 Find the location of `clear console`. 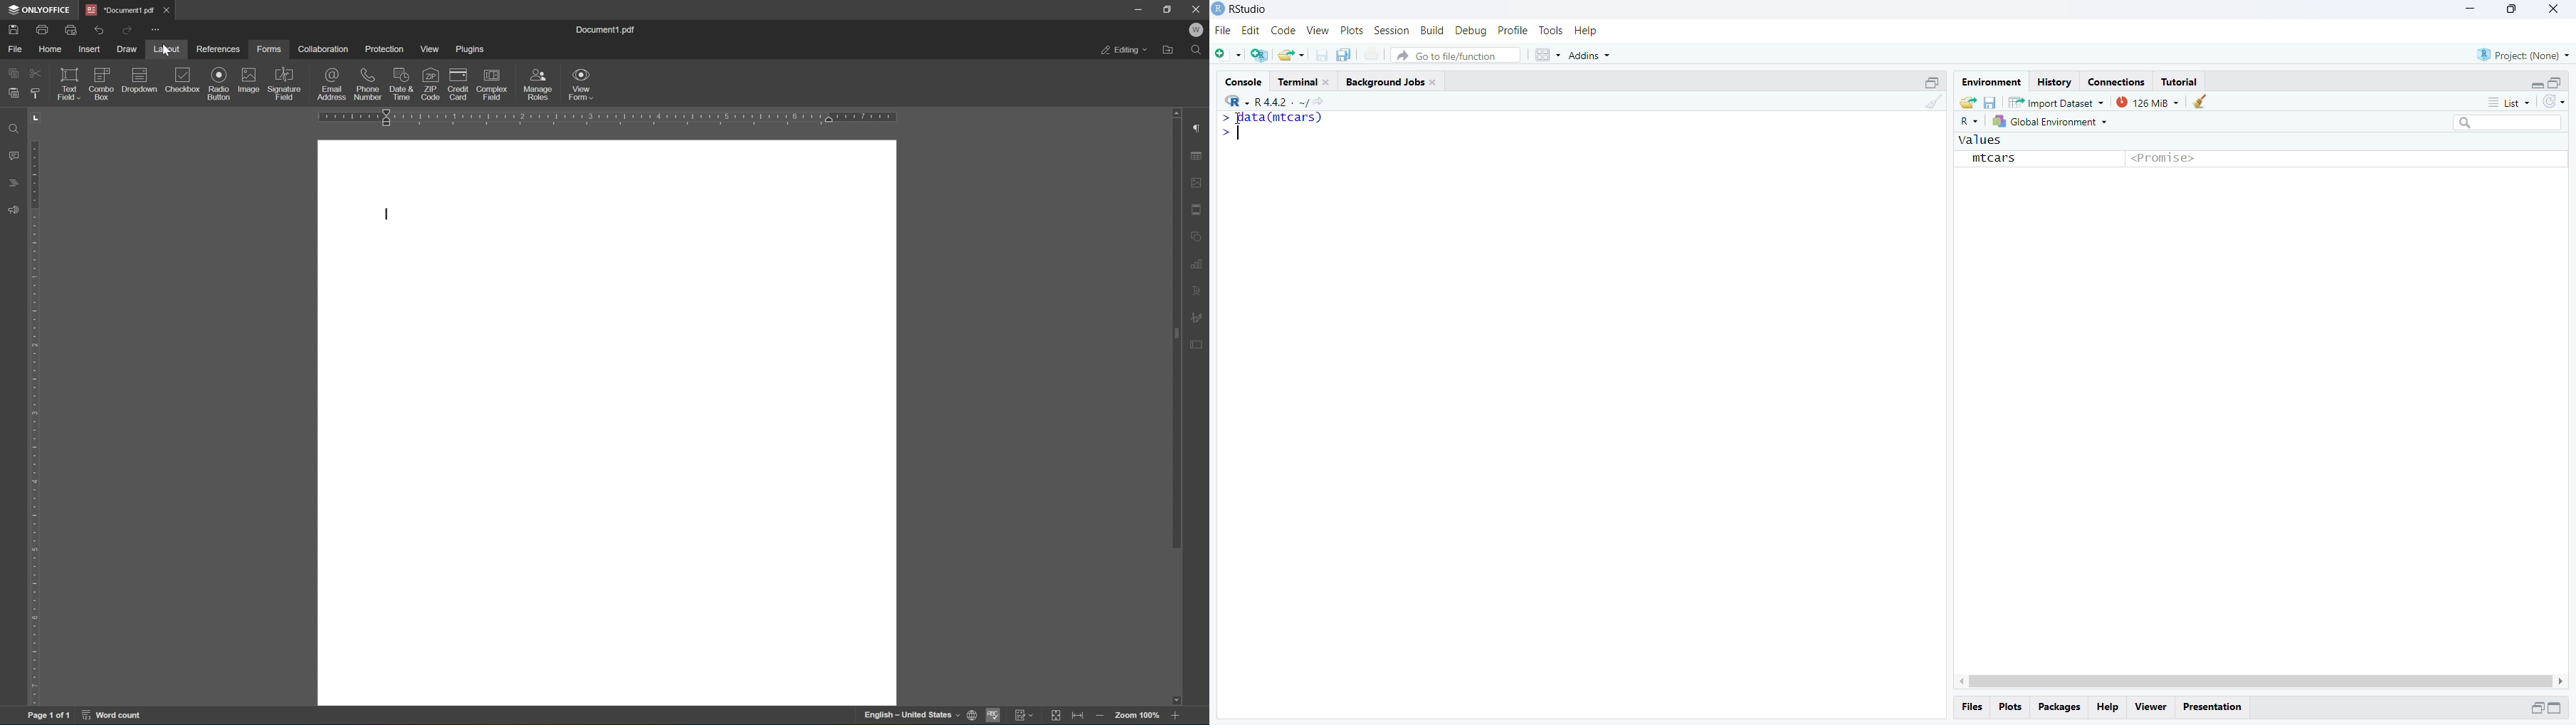

clear console is located at coordinates (1932, 101).